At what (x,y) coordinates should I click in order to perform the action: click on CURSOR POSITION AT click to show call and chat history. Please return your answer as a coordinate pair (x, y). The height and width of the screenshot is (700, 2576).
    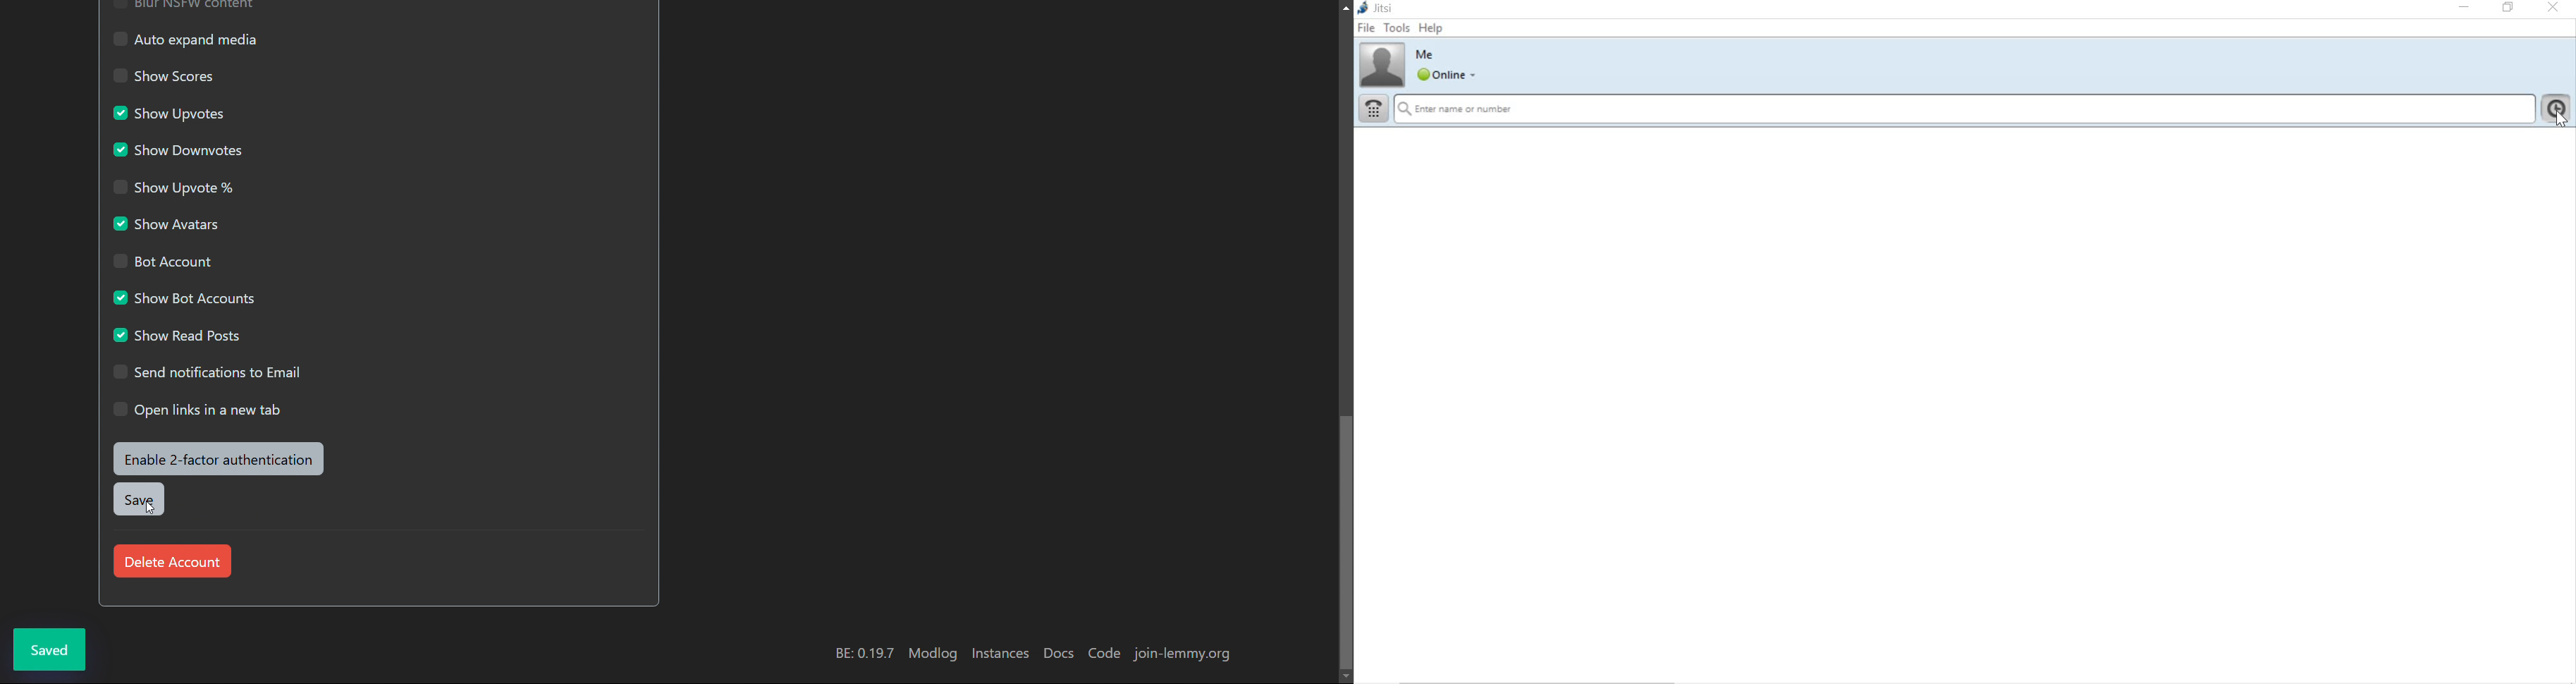
    Looking at the image, I should click on (2560, 118).